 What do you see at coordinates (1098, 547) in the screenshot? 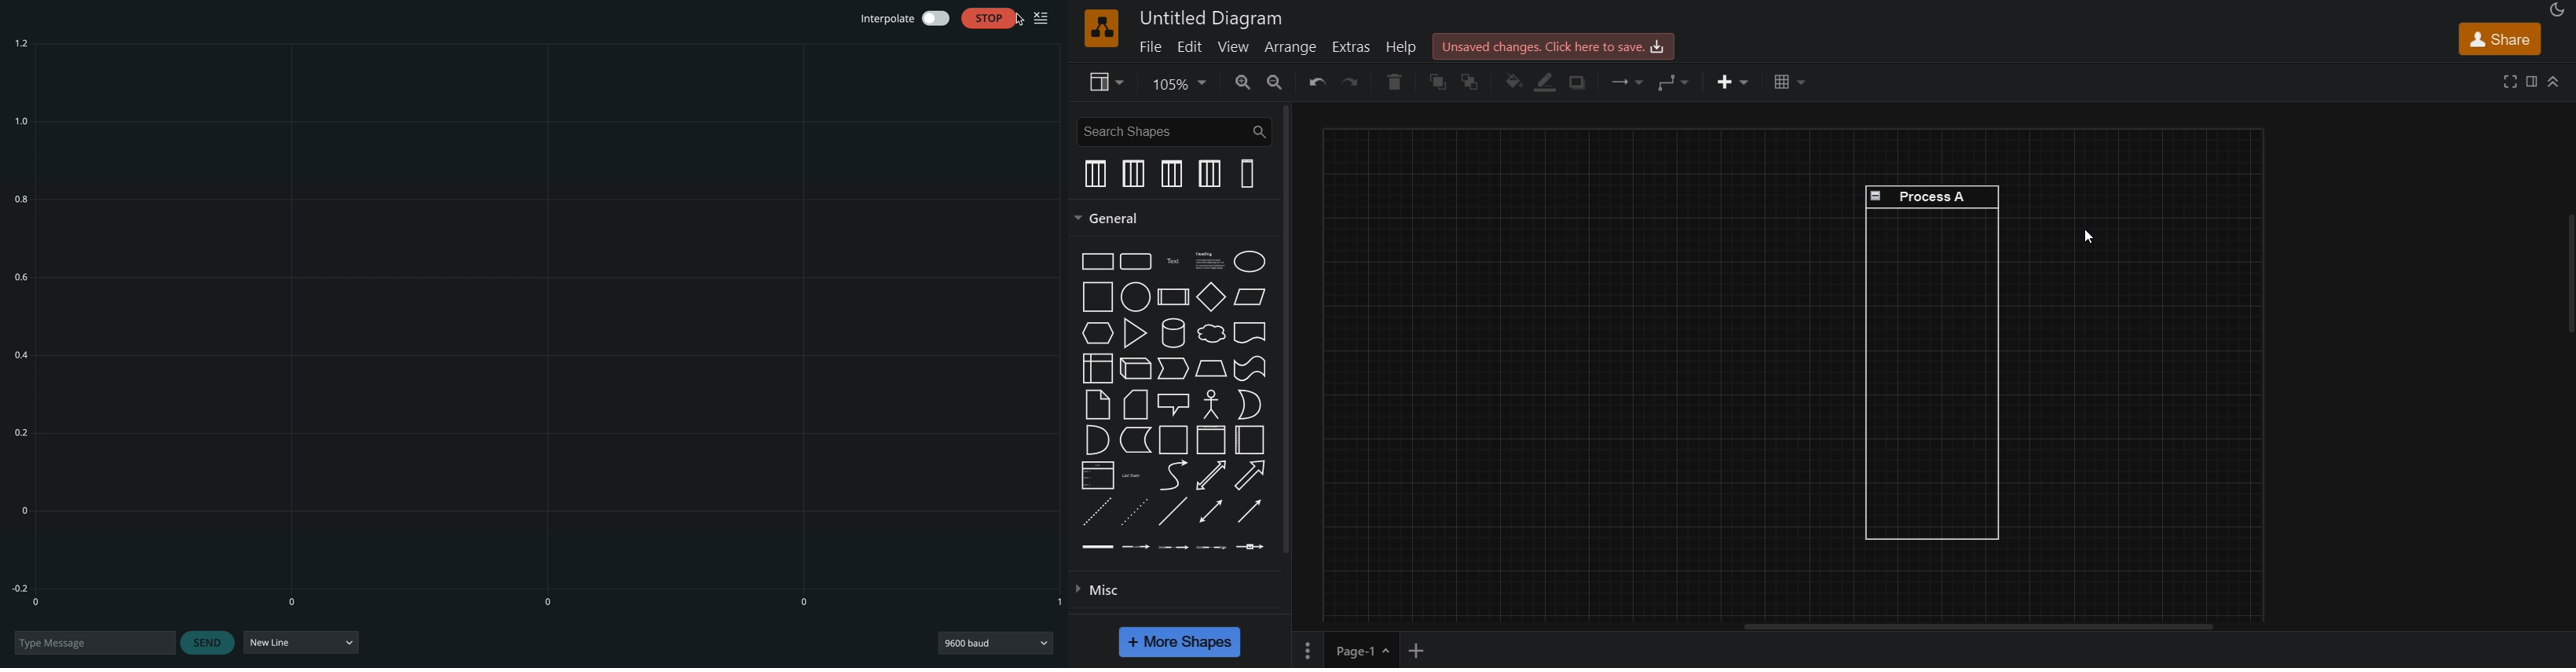
I see `link` at bounding box center [1098, 547].